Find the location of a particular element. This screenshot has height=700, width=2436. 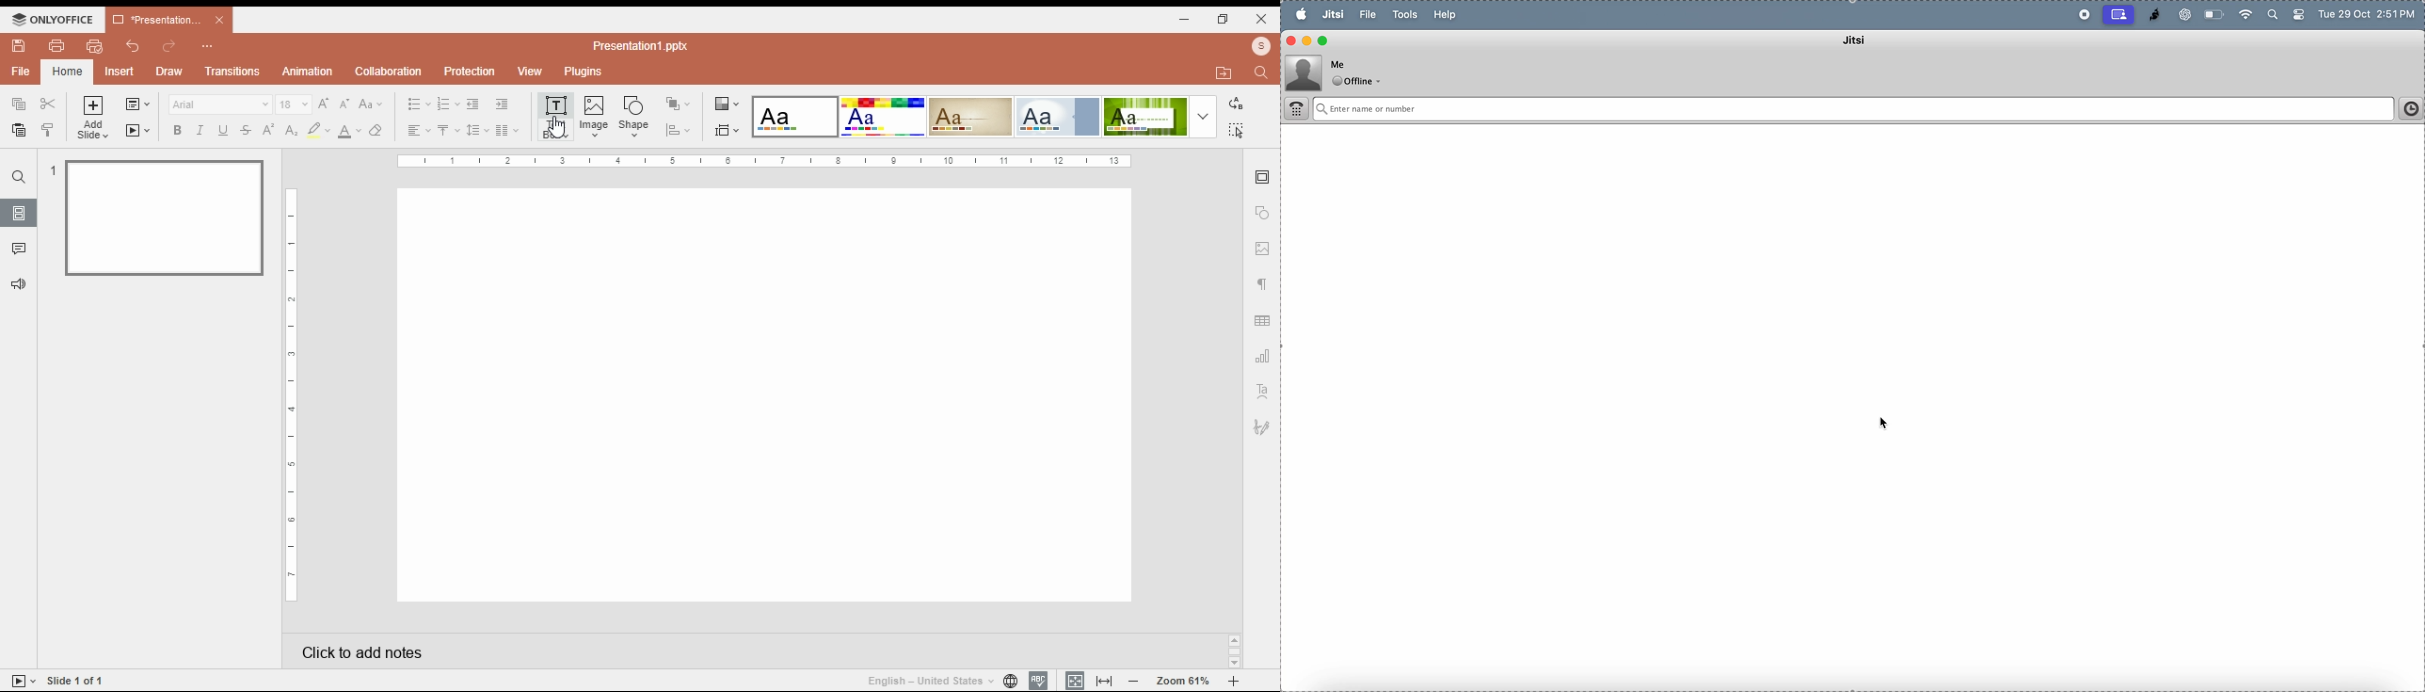

draw is located at coordinates (169, 72).